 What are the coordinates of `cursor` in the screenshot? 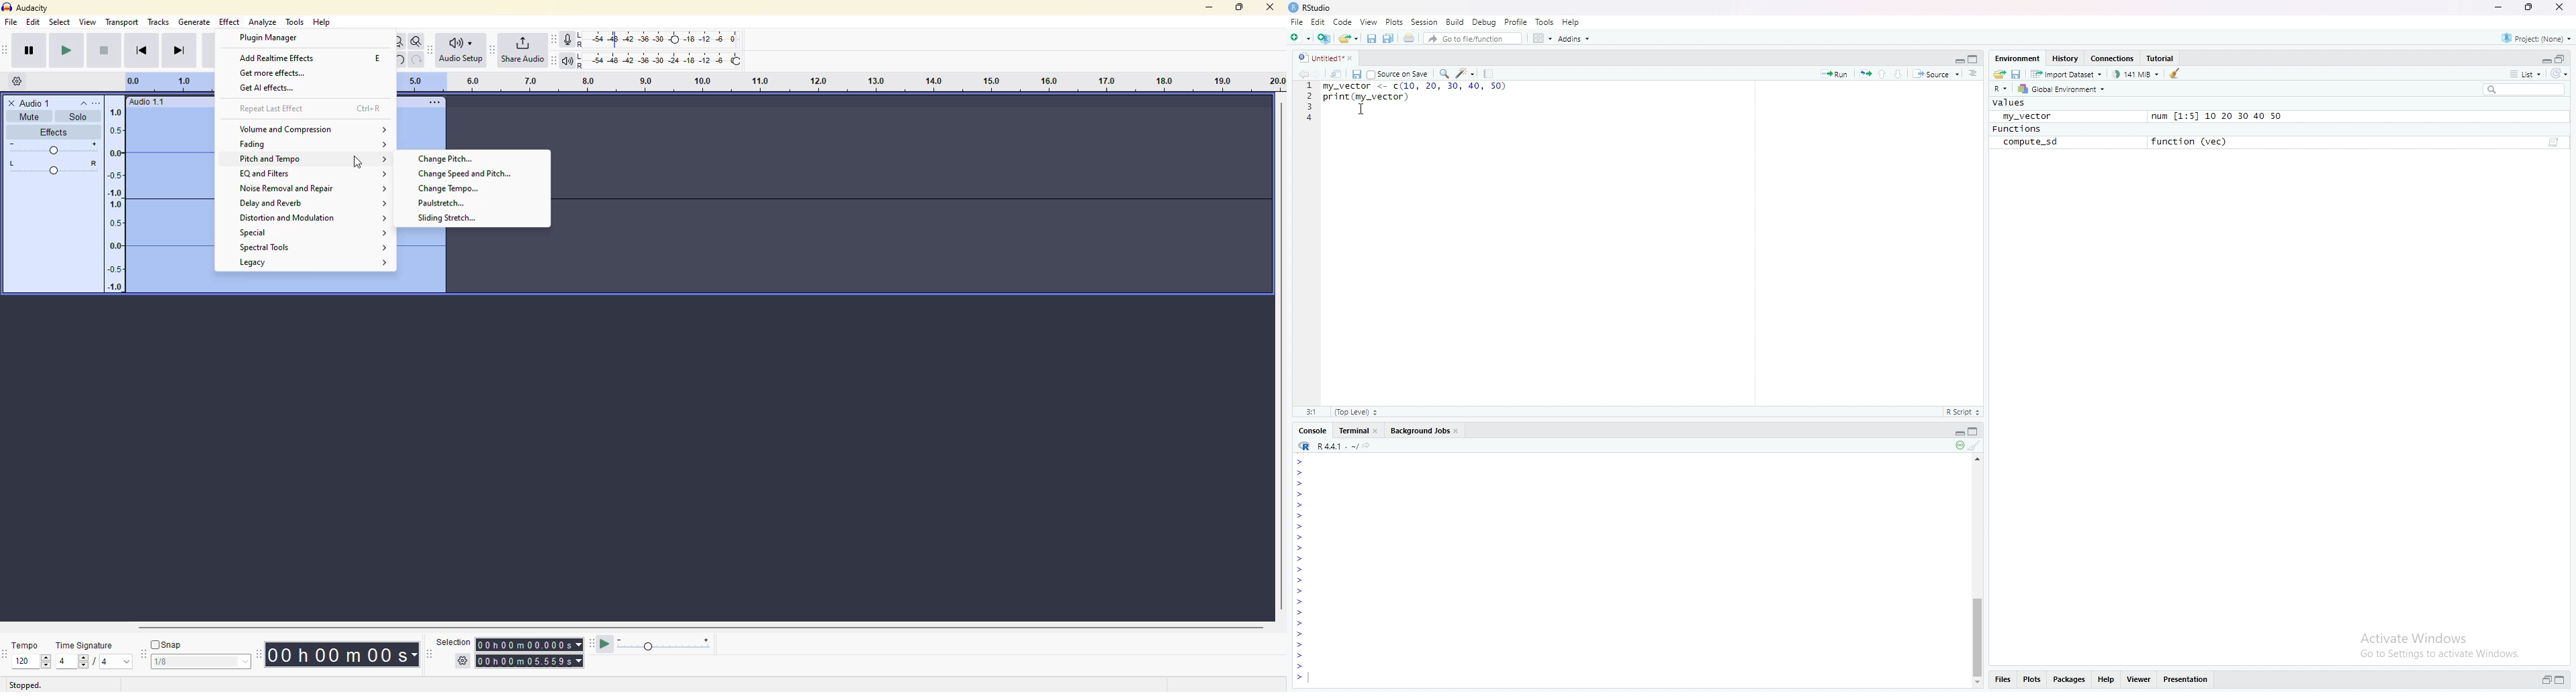 It's located at (358, 162).